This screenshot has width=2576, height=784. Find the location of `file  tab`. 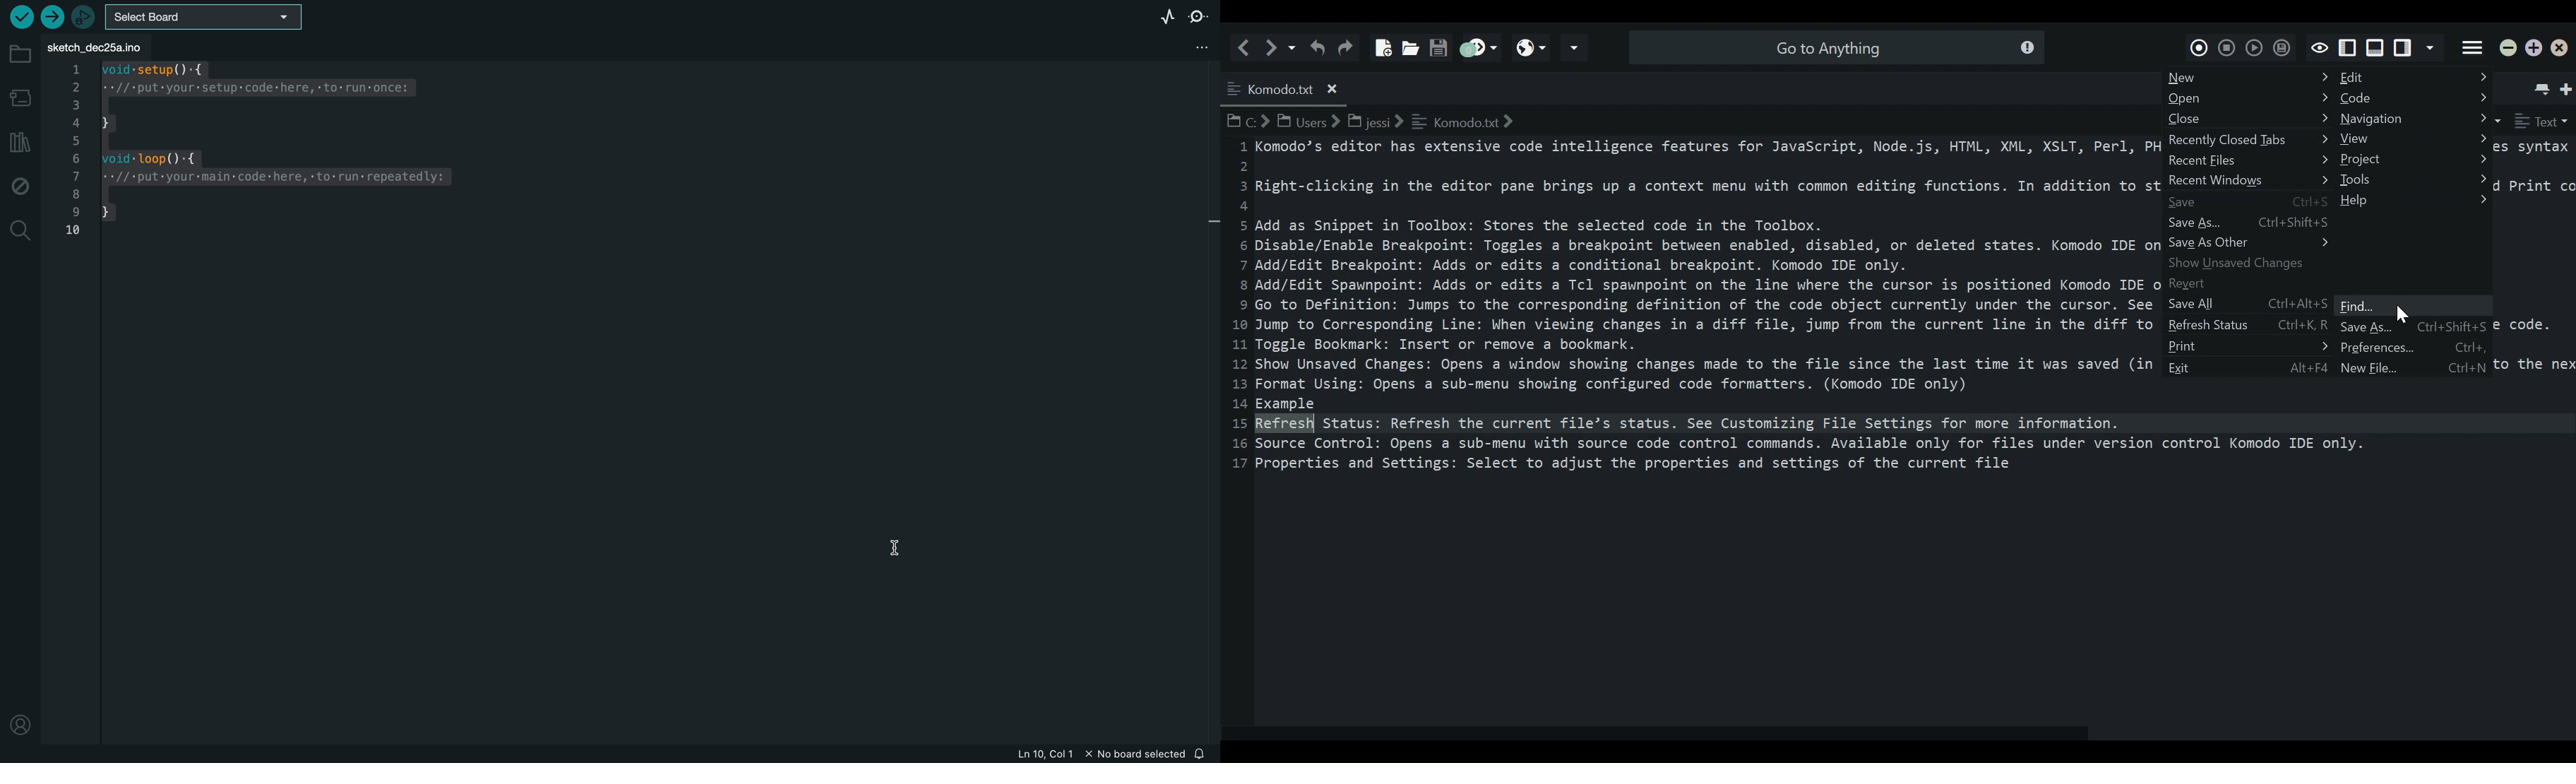

file  tab is located at coordinates (101, 47).